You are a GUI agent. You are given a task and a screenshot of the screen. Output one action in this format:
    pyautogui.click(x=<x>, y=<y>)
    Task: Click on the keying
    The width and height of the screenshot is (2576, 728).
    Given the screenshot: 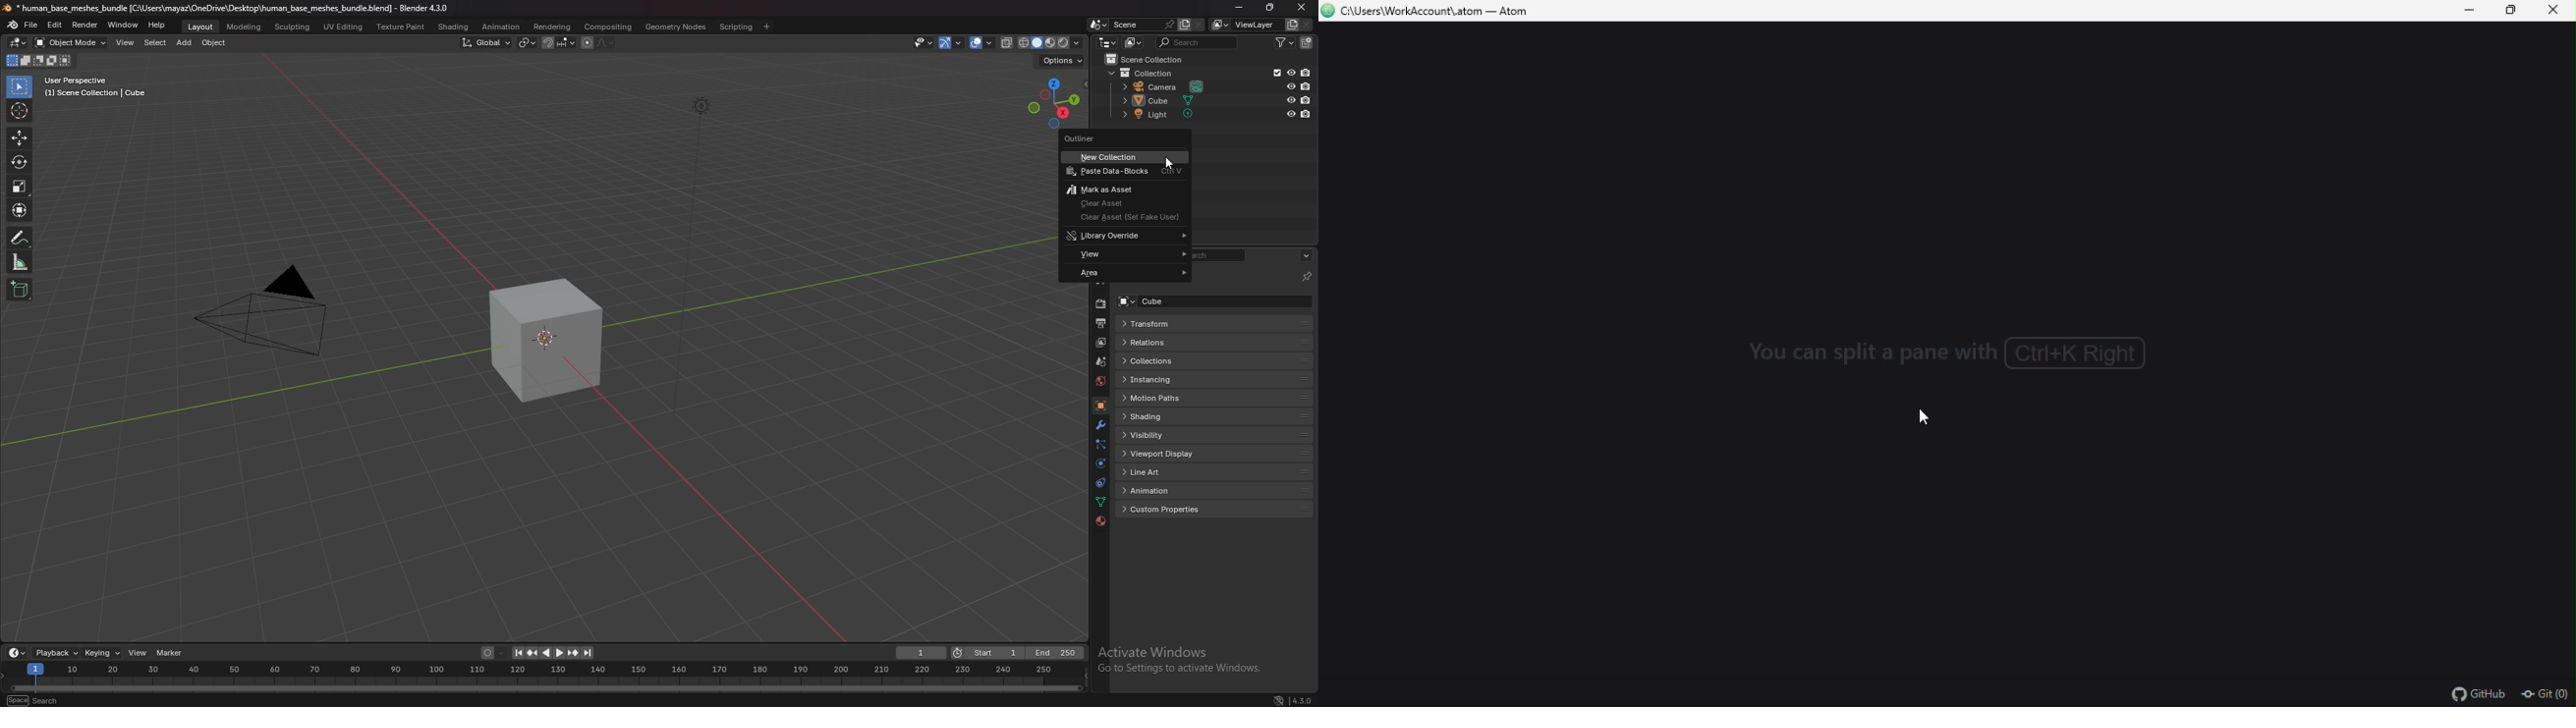 What is the action you would take?
    pyautogui.click(x=104, y=653)
    